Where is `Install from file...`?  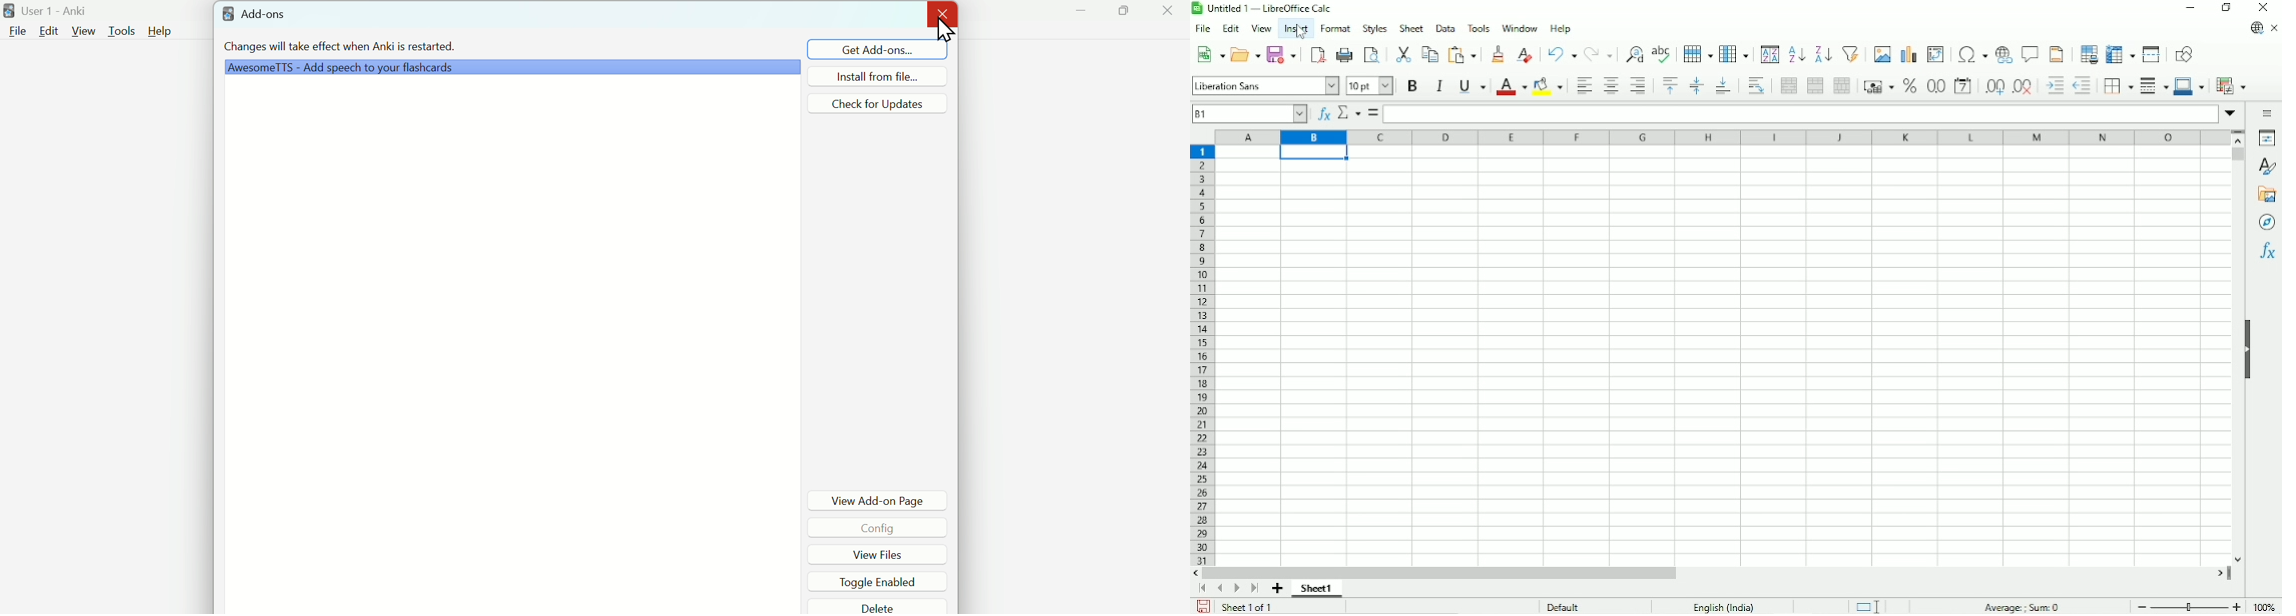 Install from file... is located at coordinates (889, 76).